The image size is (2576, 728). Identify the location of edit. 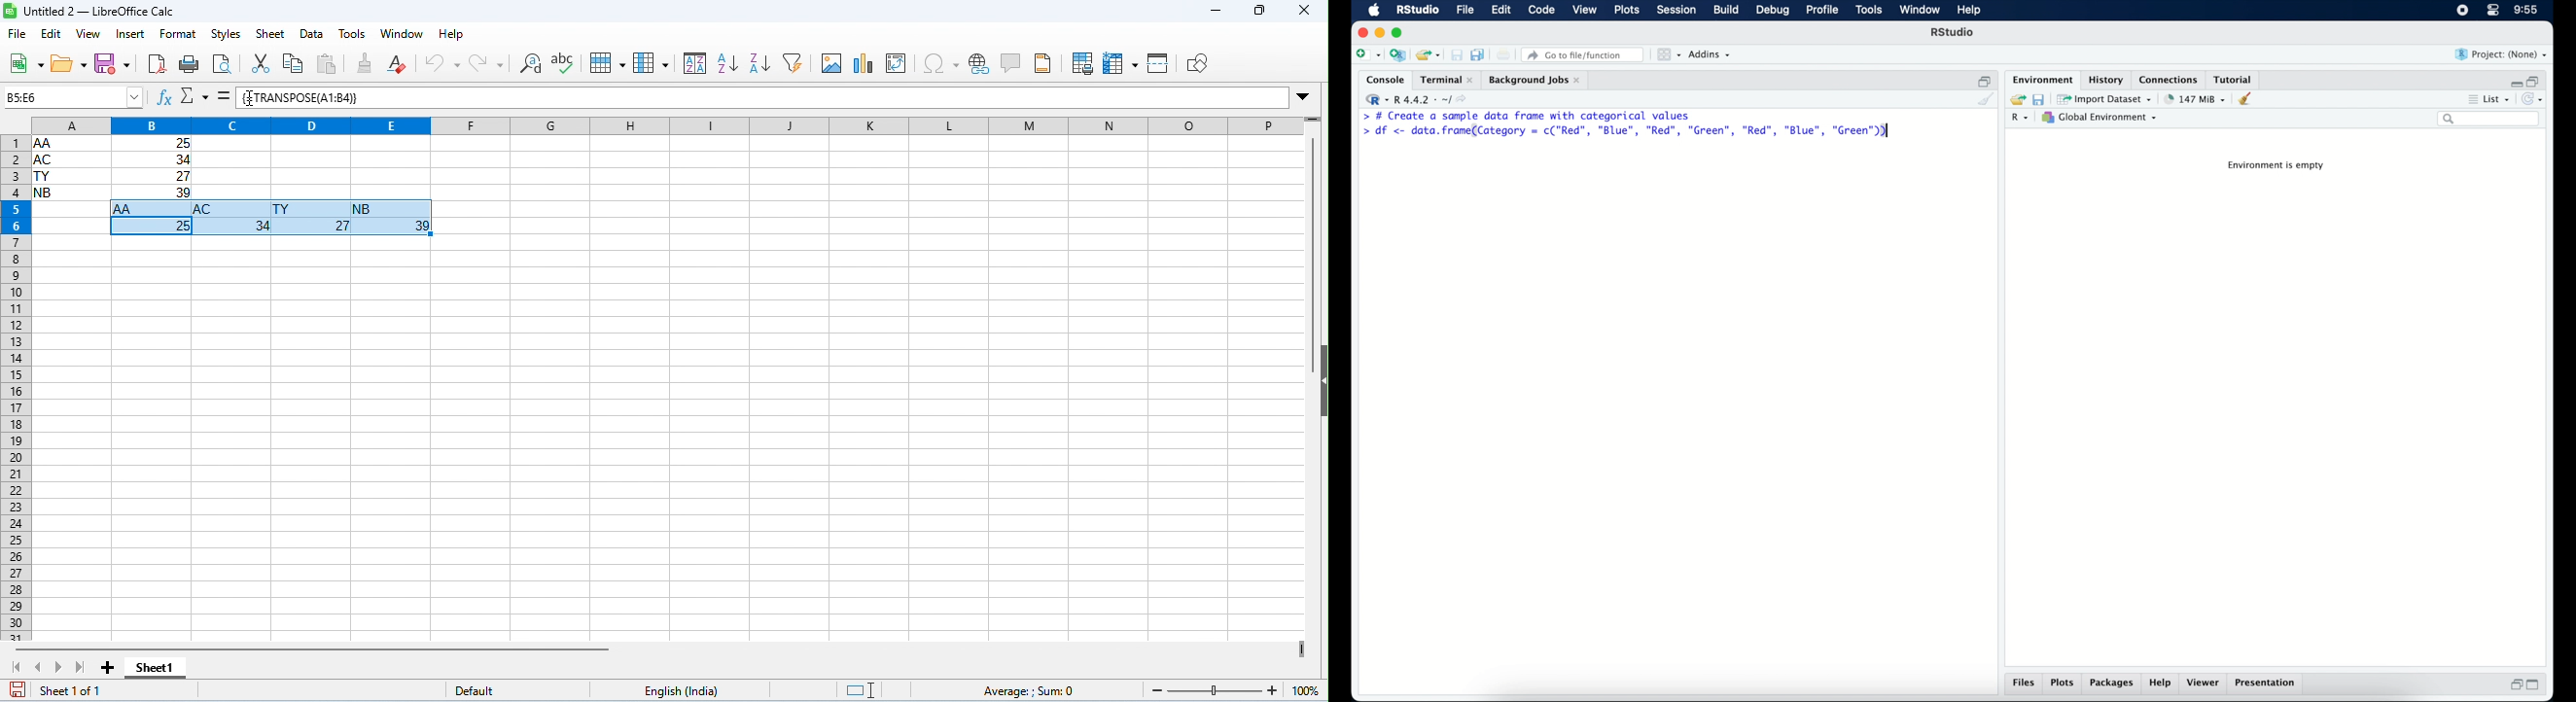
(53, 34).